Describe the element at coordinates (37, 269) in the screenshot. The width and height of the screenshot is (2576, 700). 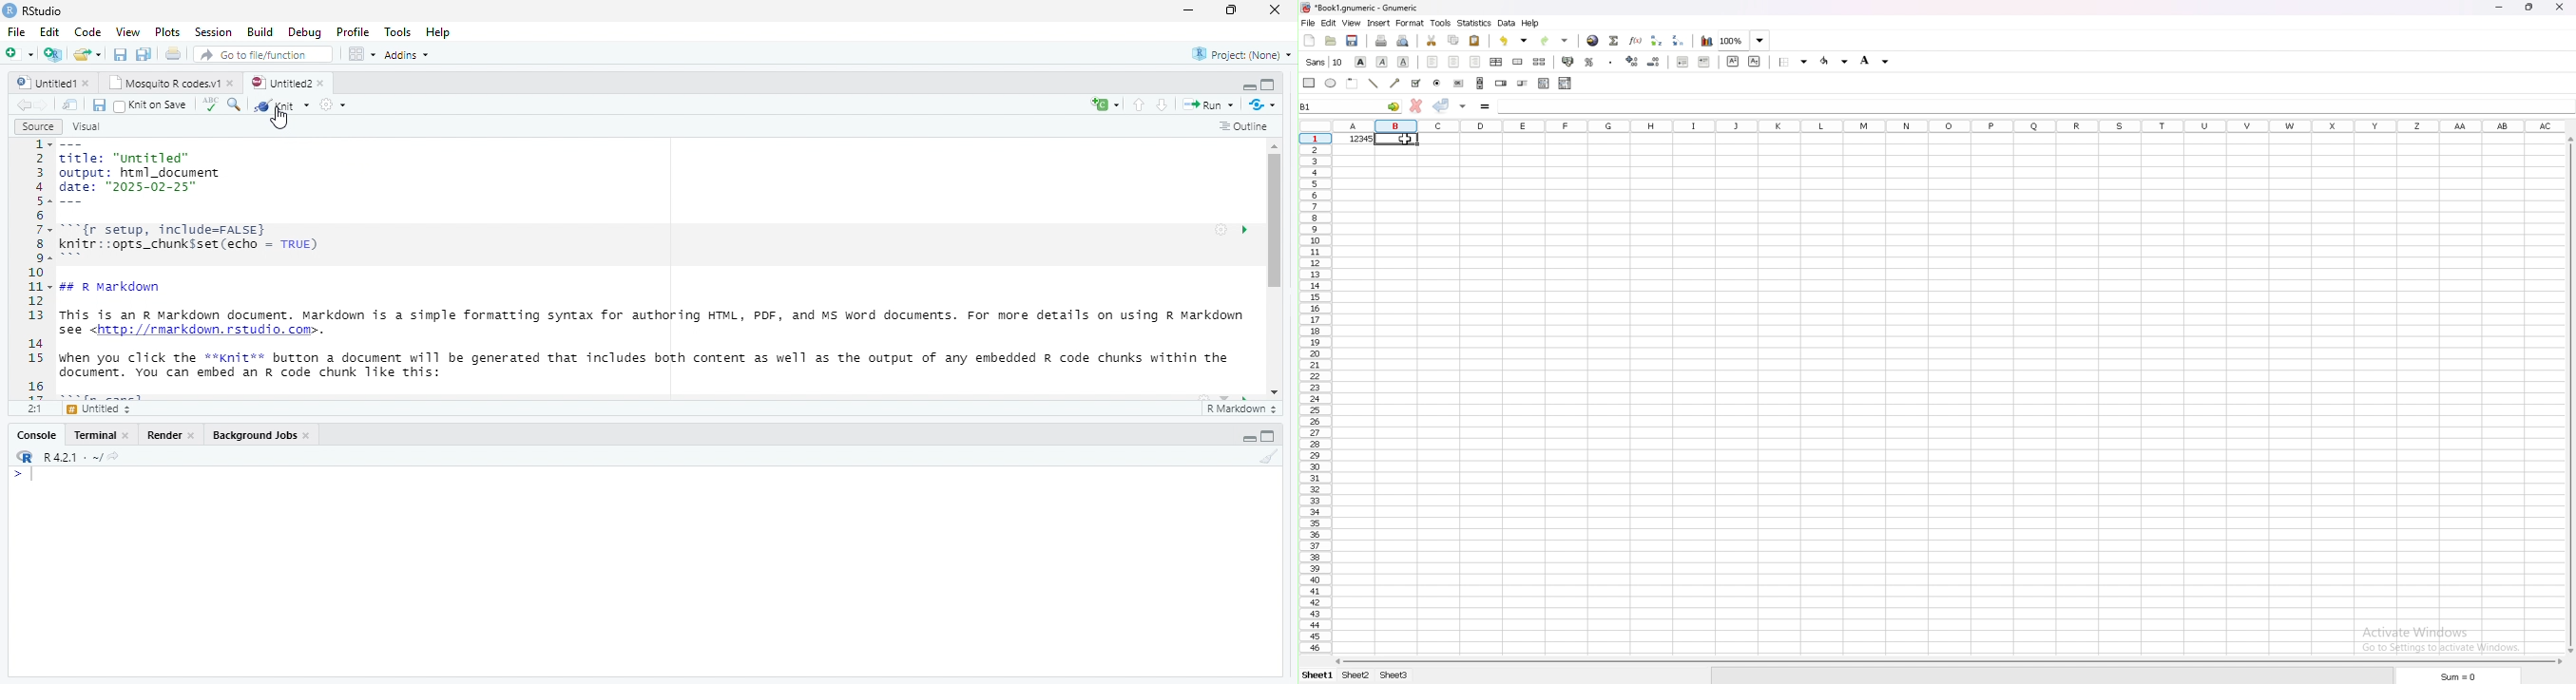
I see `1 2 3 4 5 6 7 8 9 10 11 12 13 14 15 16` at that location.